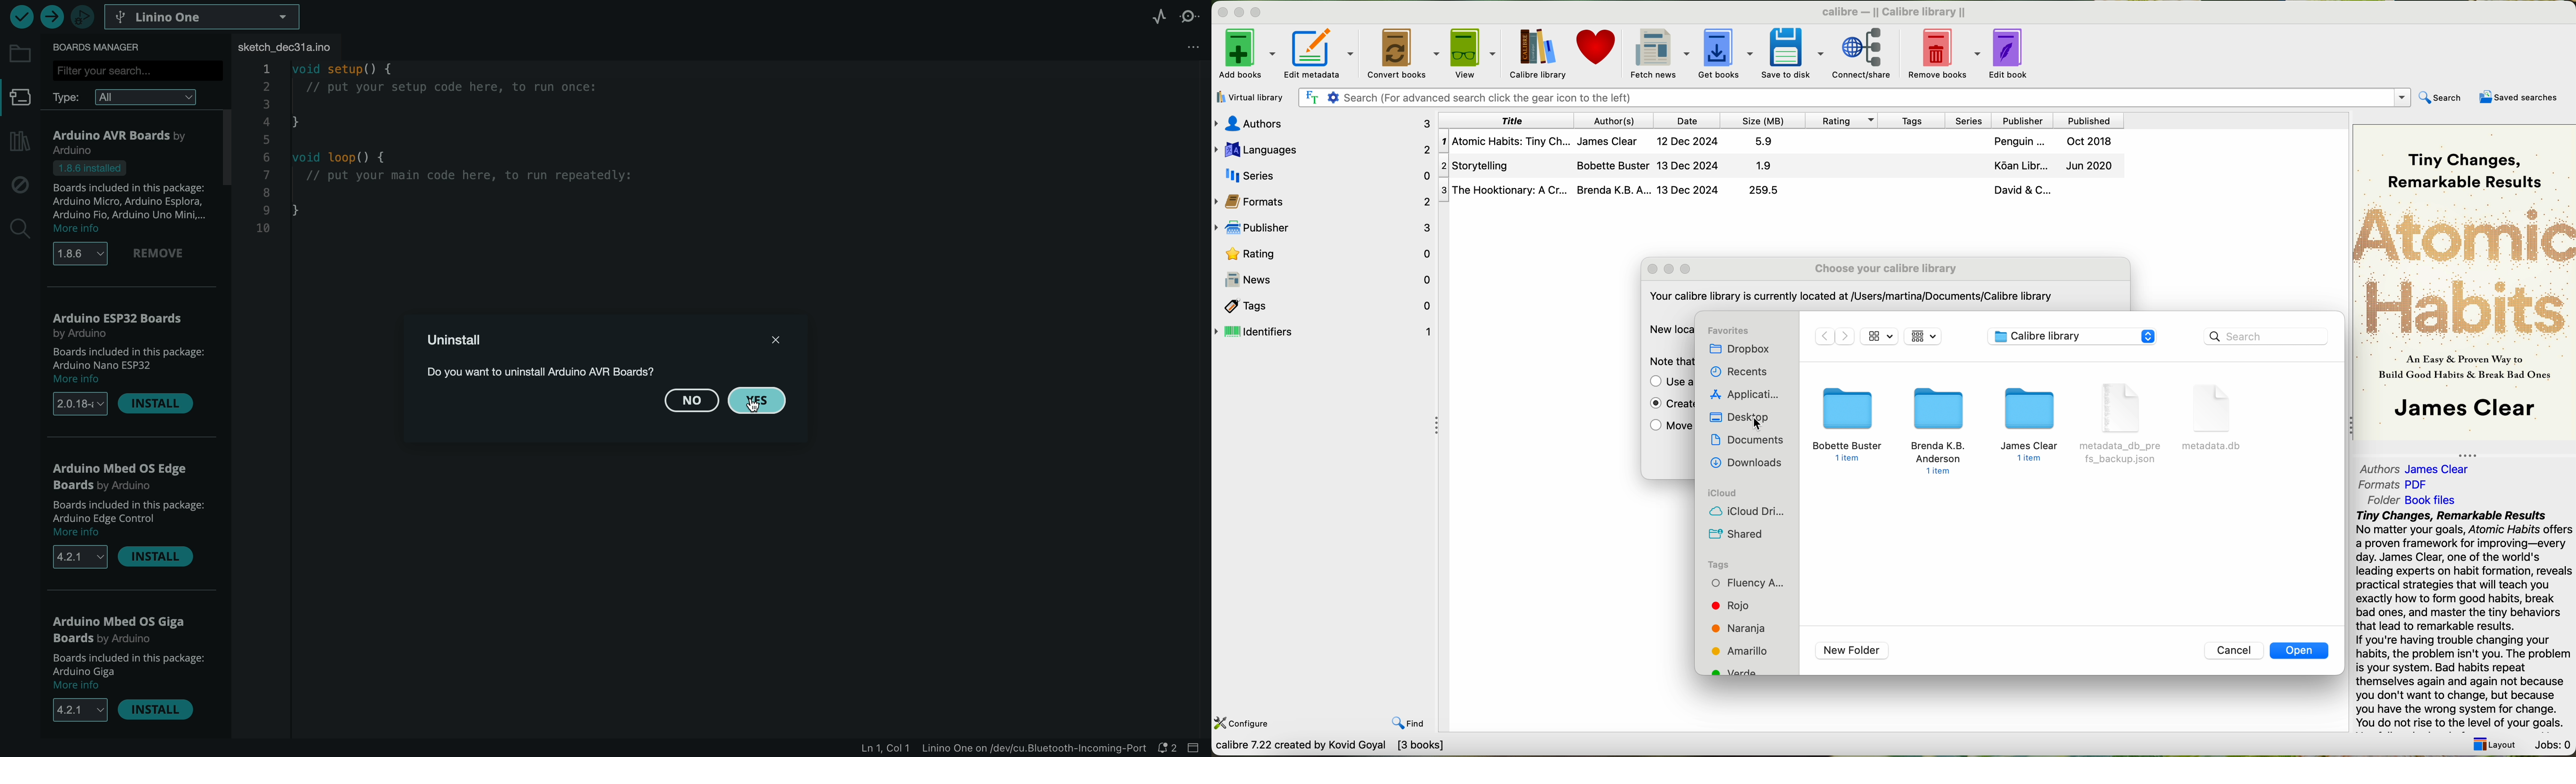  I want to click on remove books, so click(1947, 52).